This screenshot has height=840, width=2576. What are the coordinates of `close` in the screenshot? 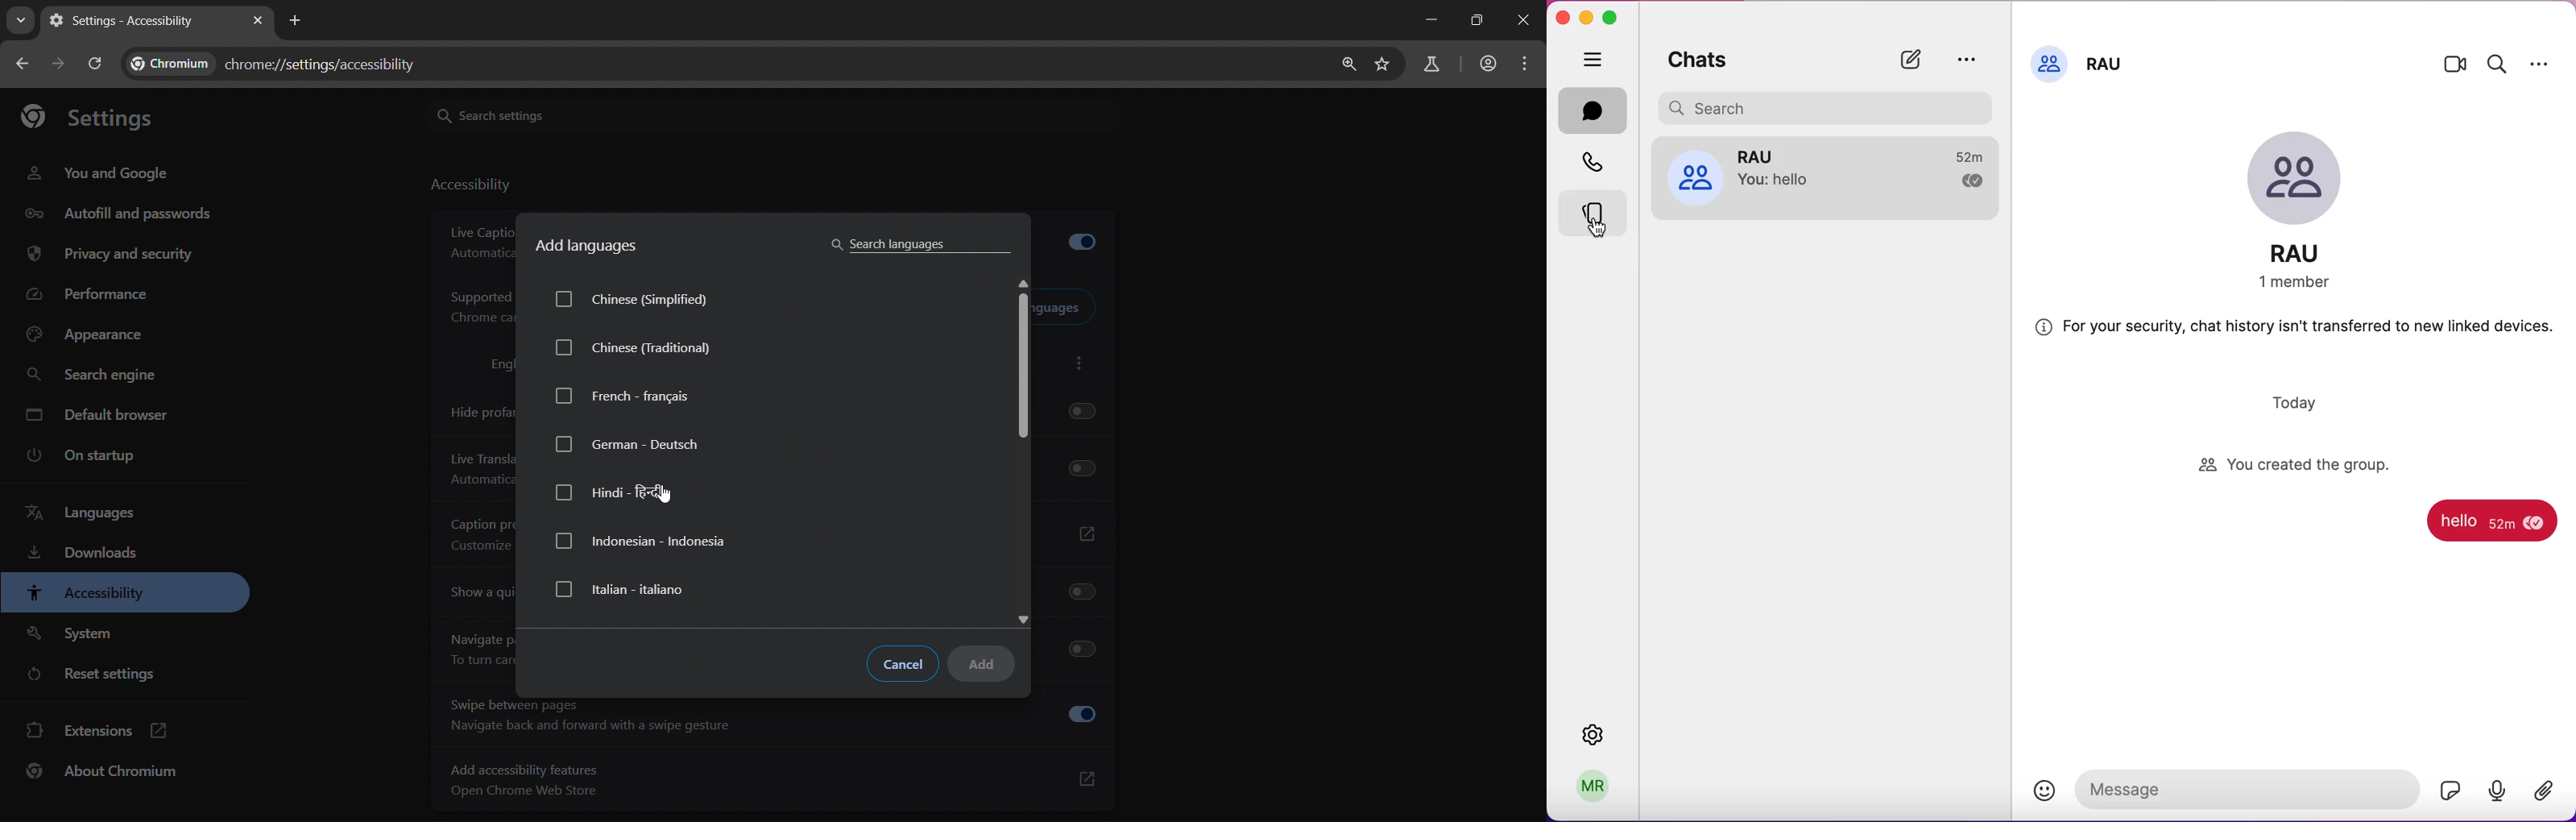 It's located at (1562, 18).